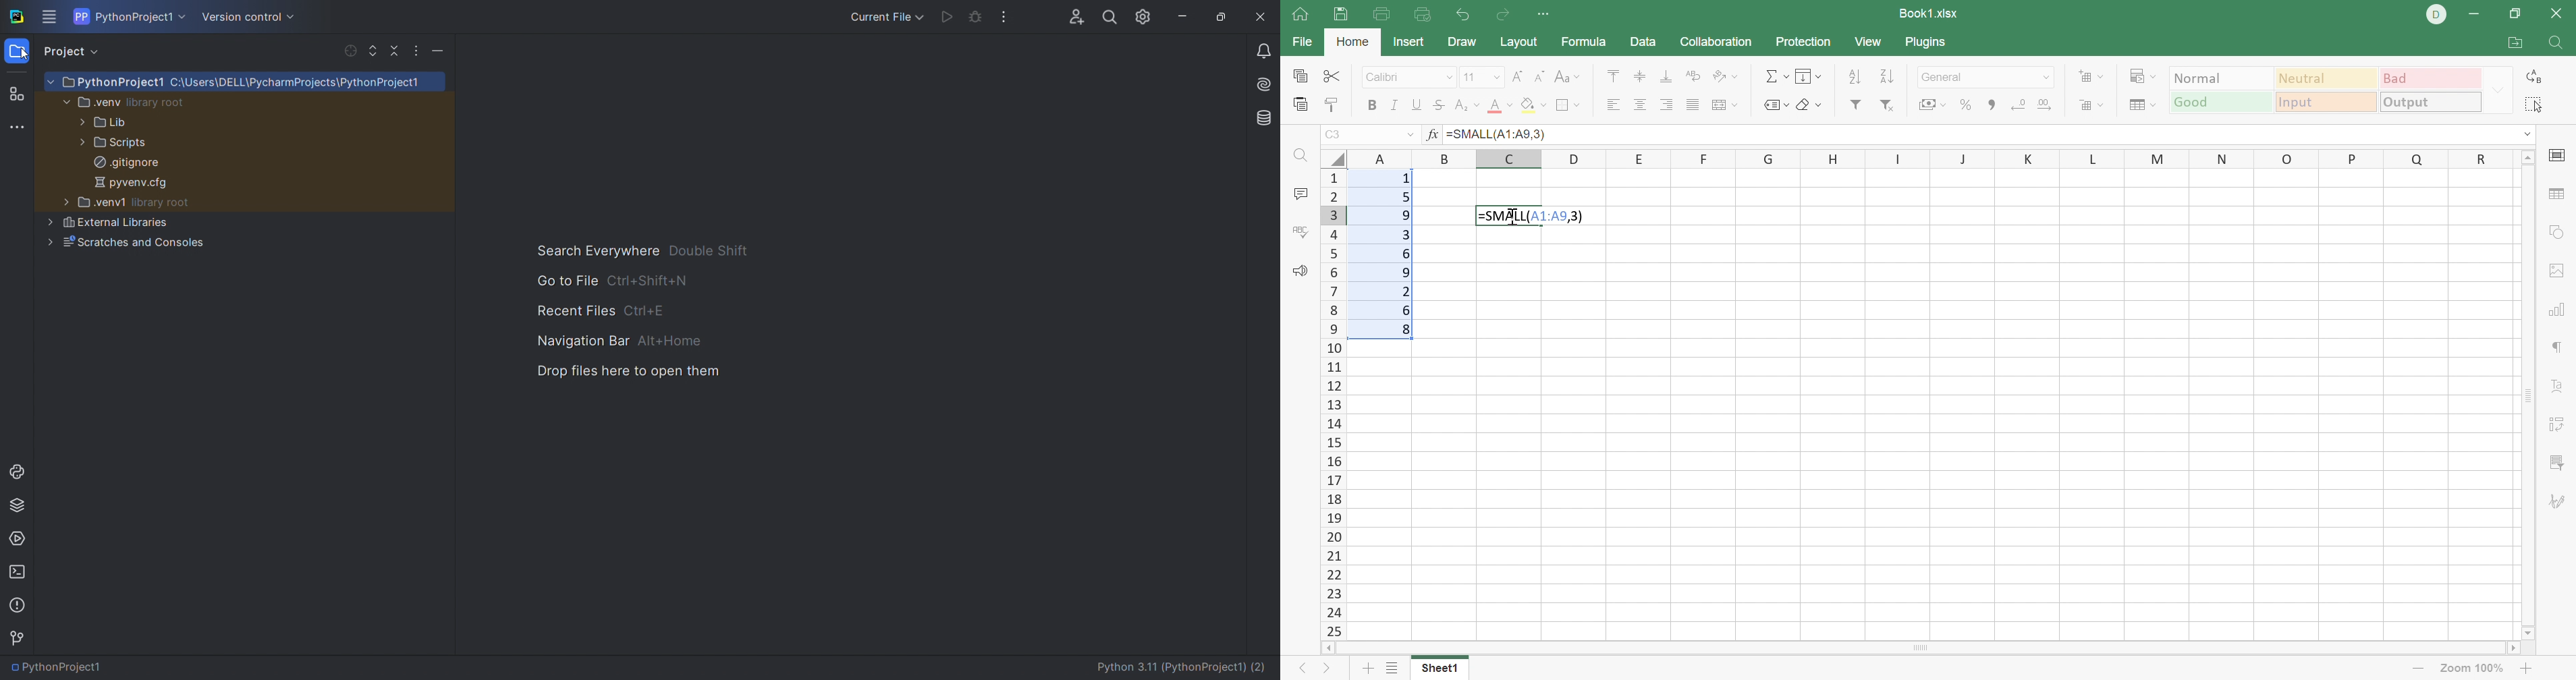 Image resolution: width=2576 pixels, height=700 pixels. What do you see at coordinates (2142, 76) in the screenshot?
I see `Conditional formatting` at bounding box center [2142, 76].